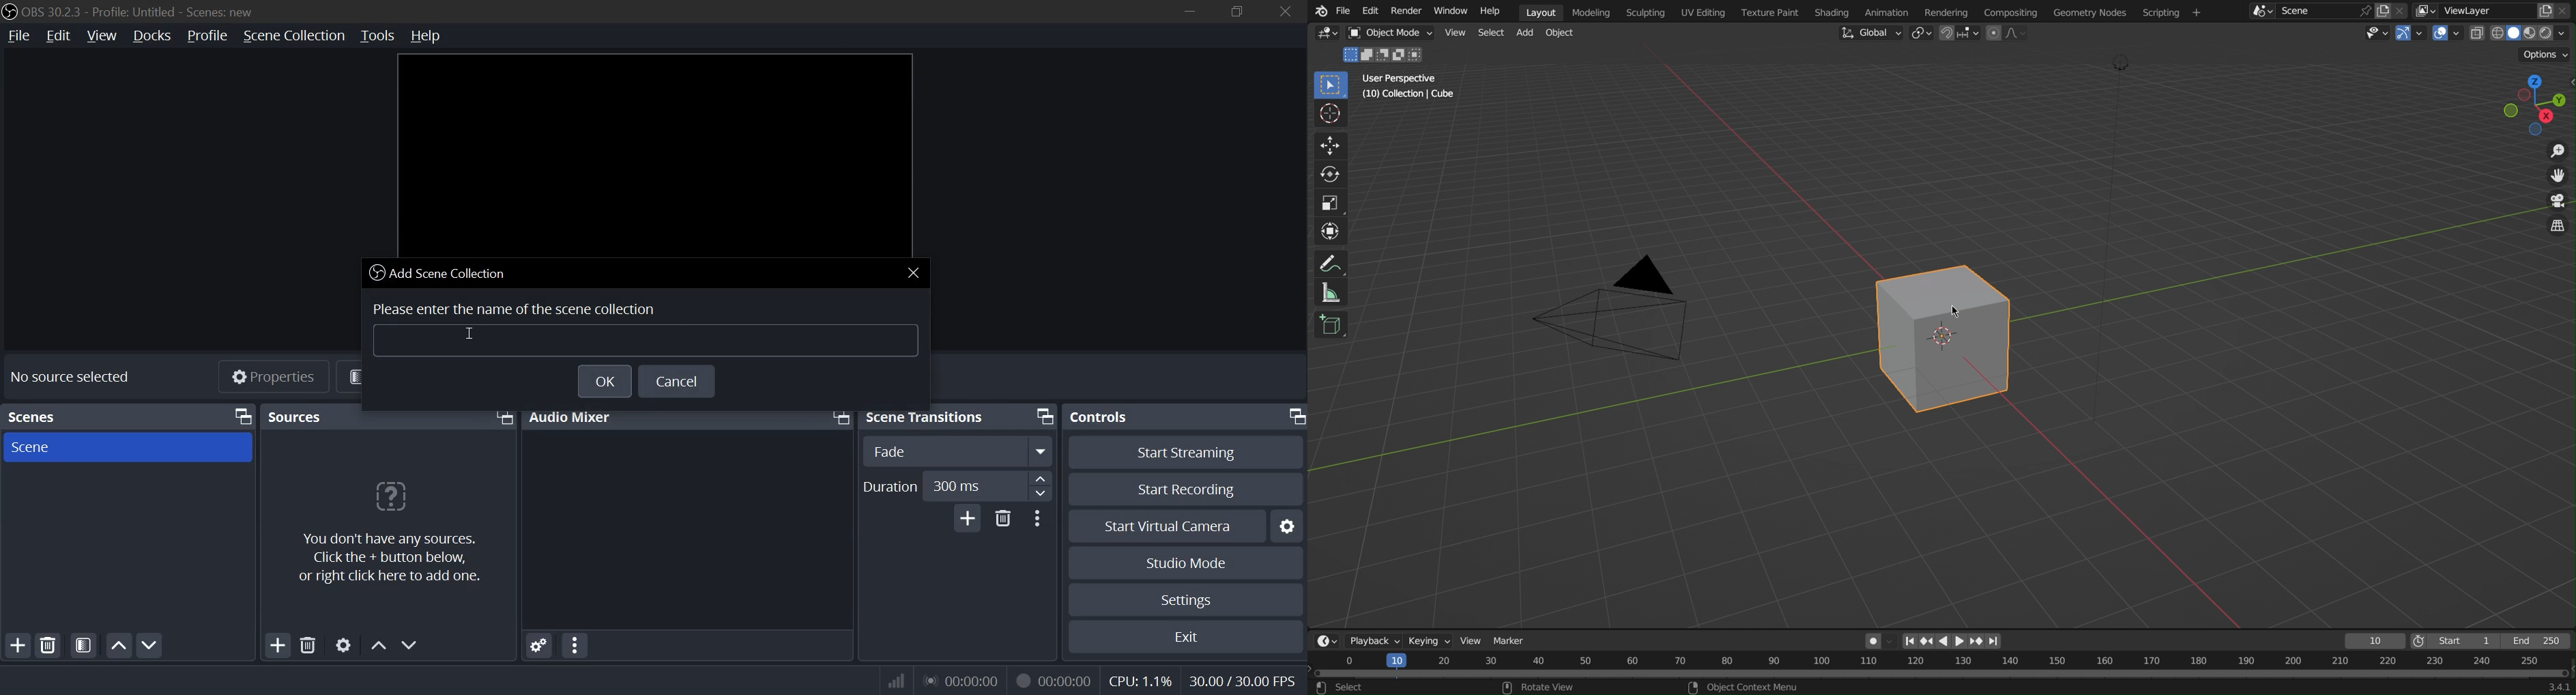  What do you see at coordinates (600, 382) in the screenshot?
I see `ok` at bounding box center [600, 382].